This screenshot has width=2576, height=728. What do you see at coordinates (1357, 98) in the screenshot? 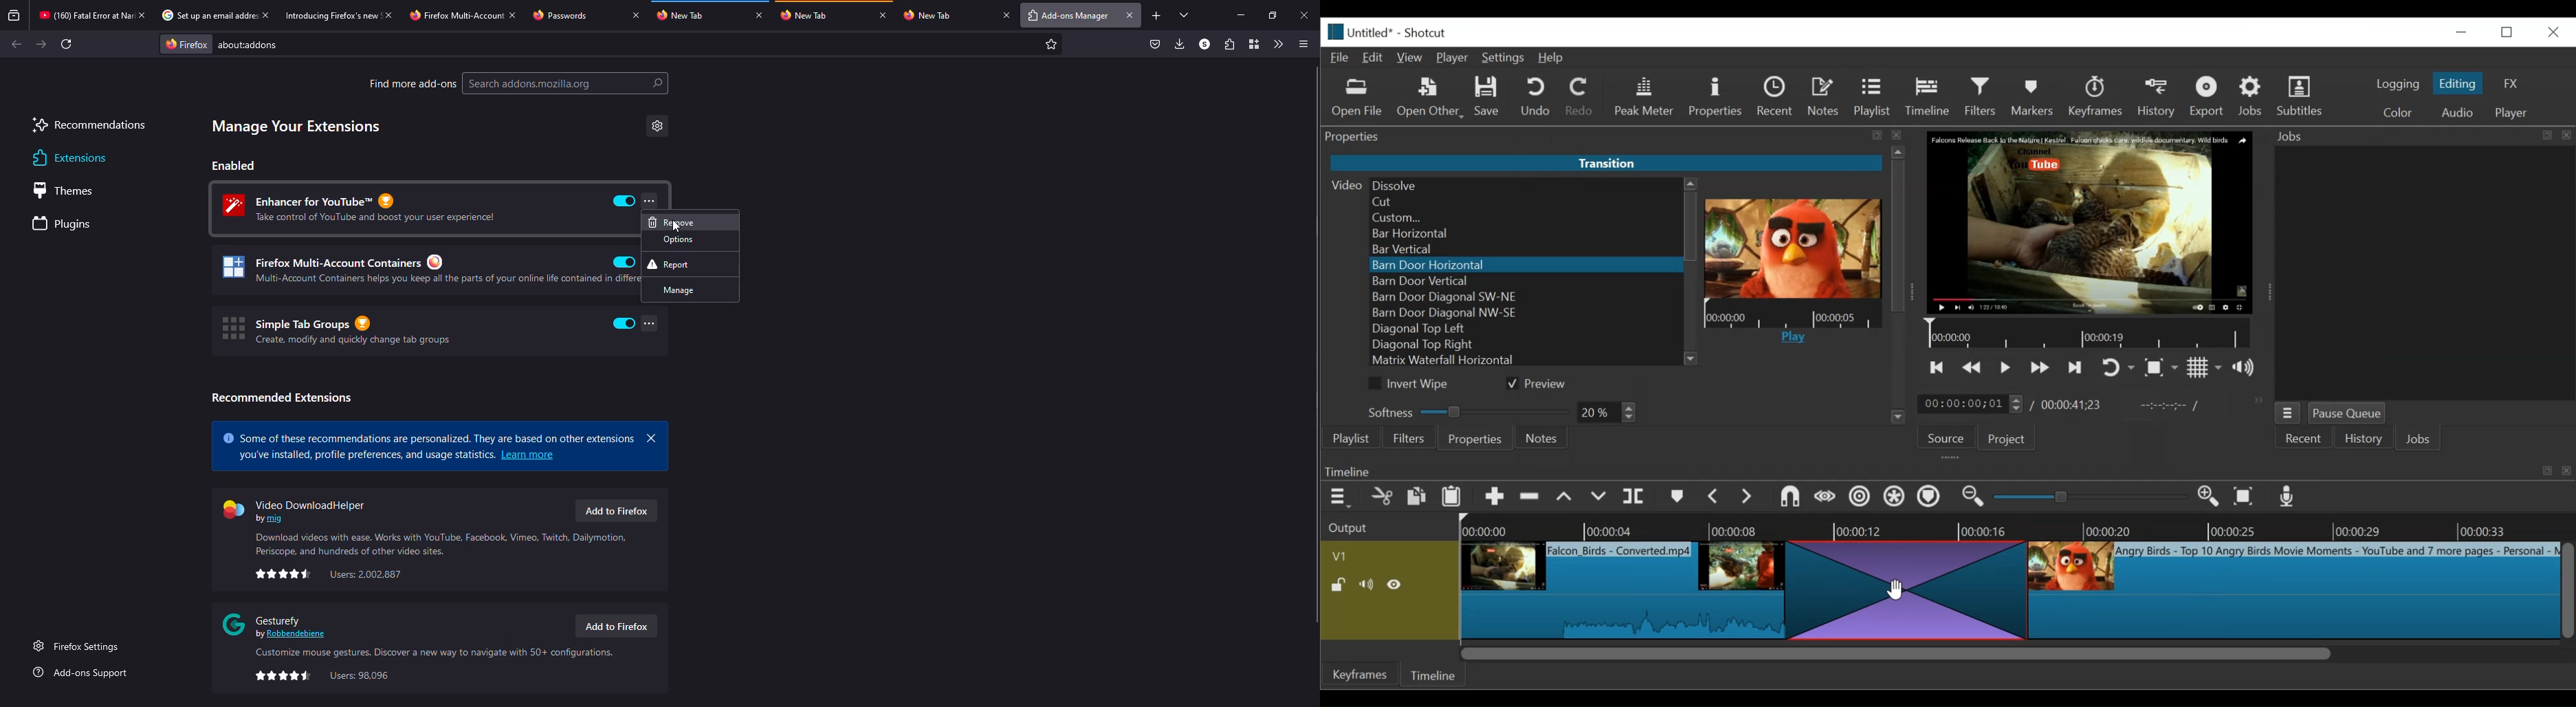
I see `Open File` at bounding box center [1357, 98].